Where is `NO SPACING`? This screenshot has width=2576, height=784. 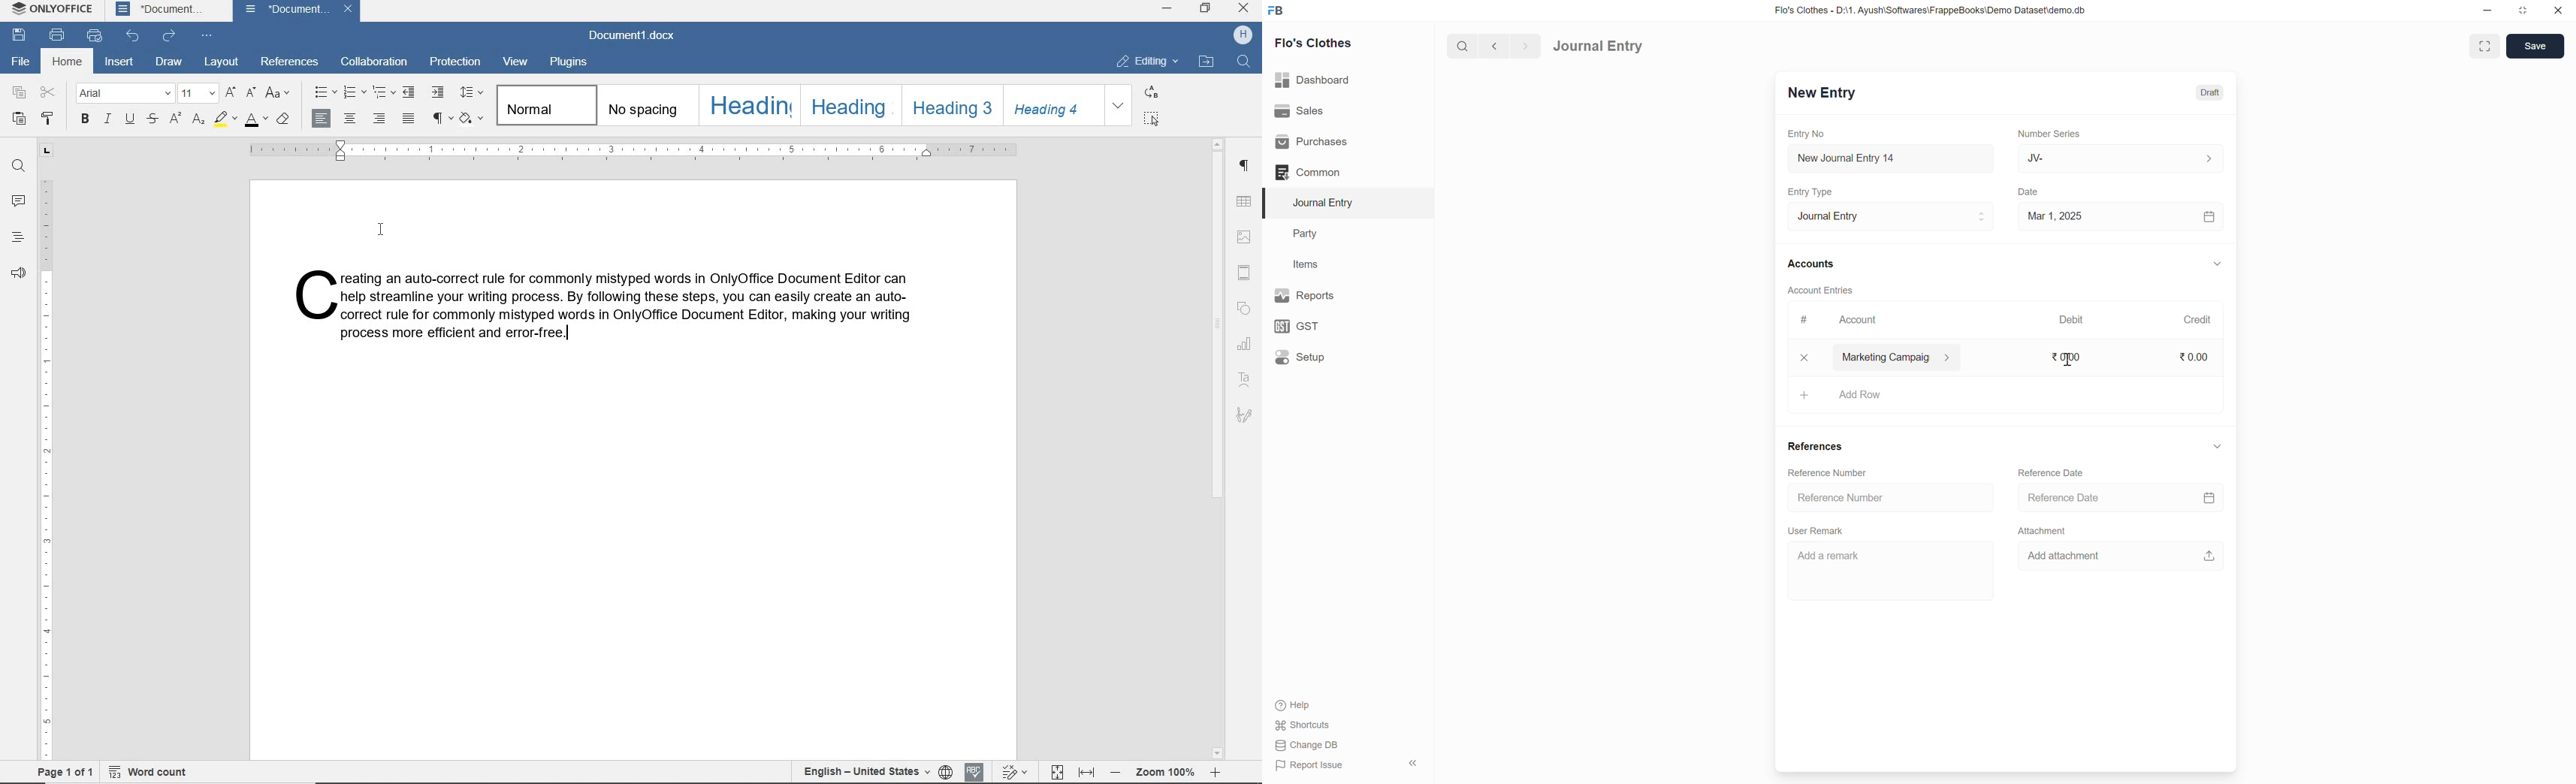 NO SPACING is located at coordinates (647, 105).